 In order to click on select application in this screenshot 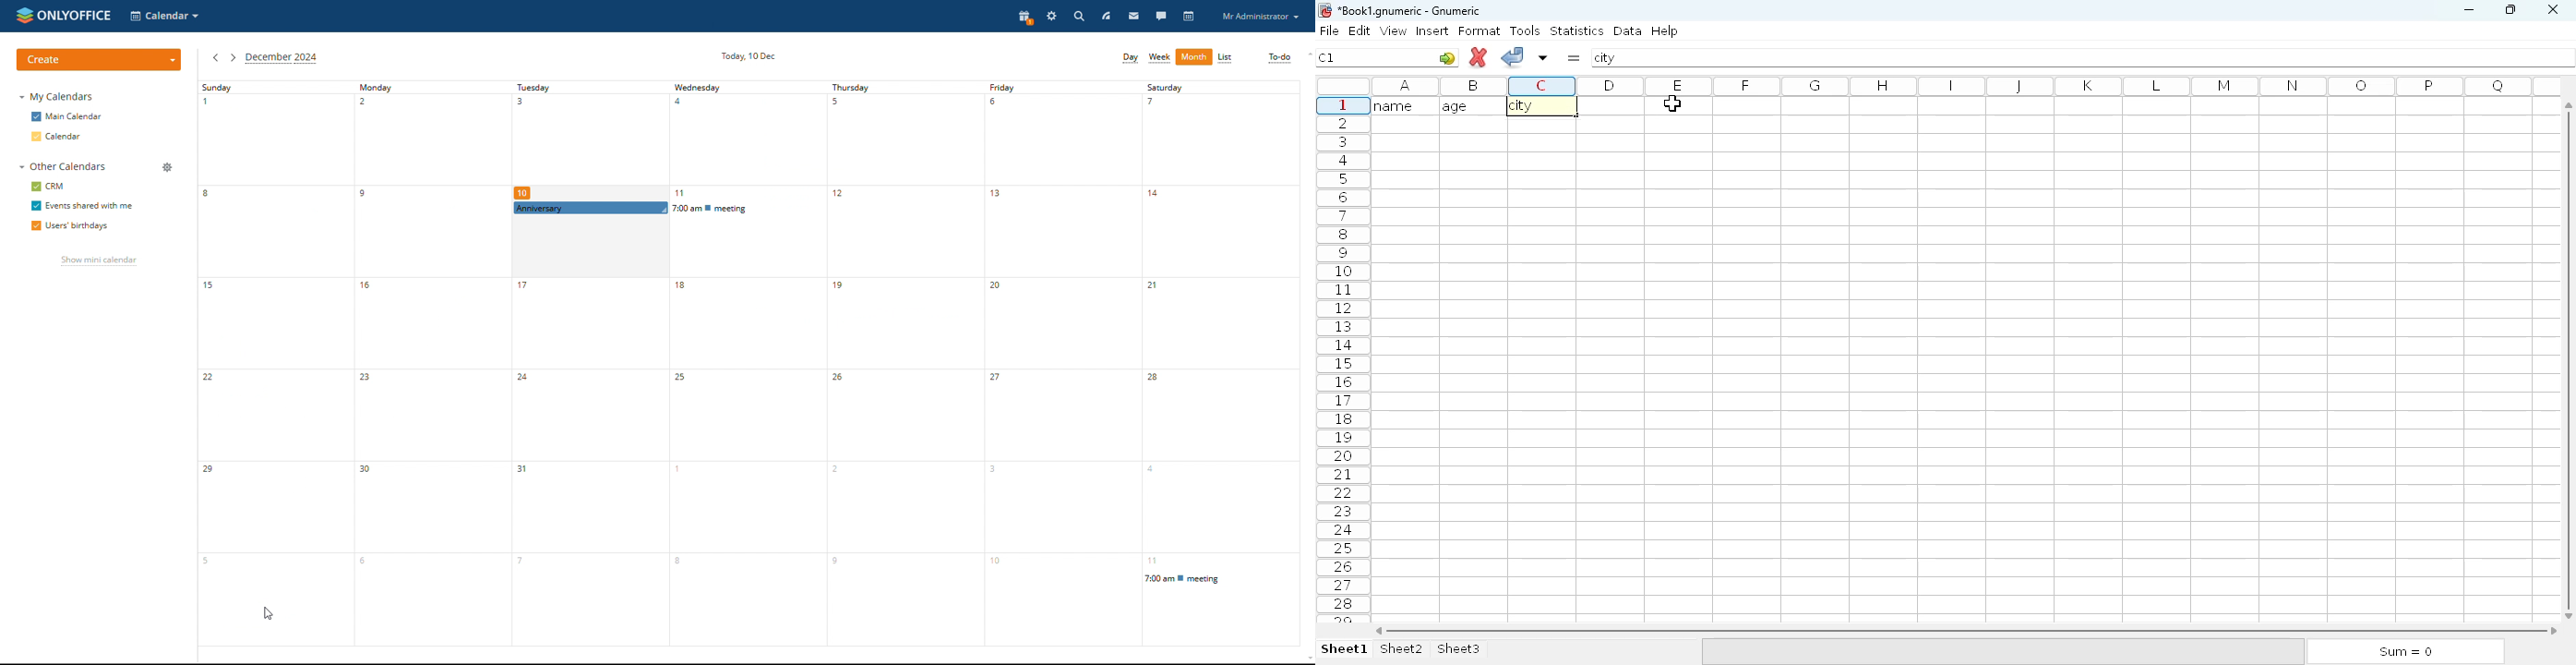, I will do `click(165, 16)`.